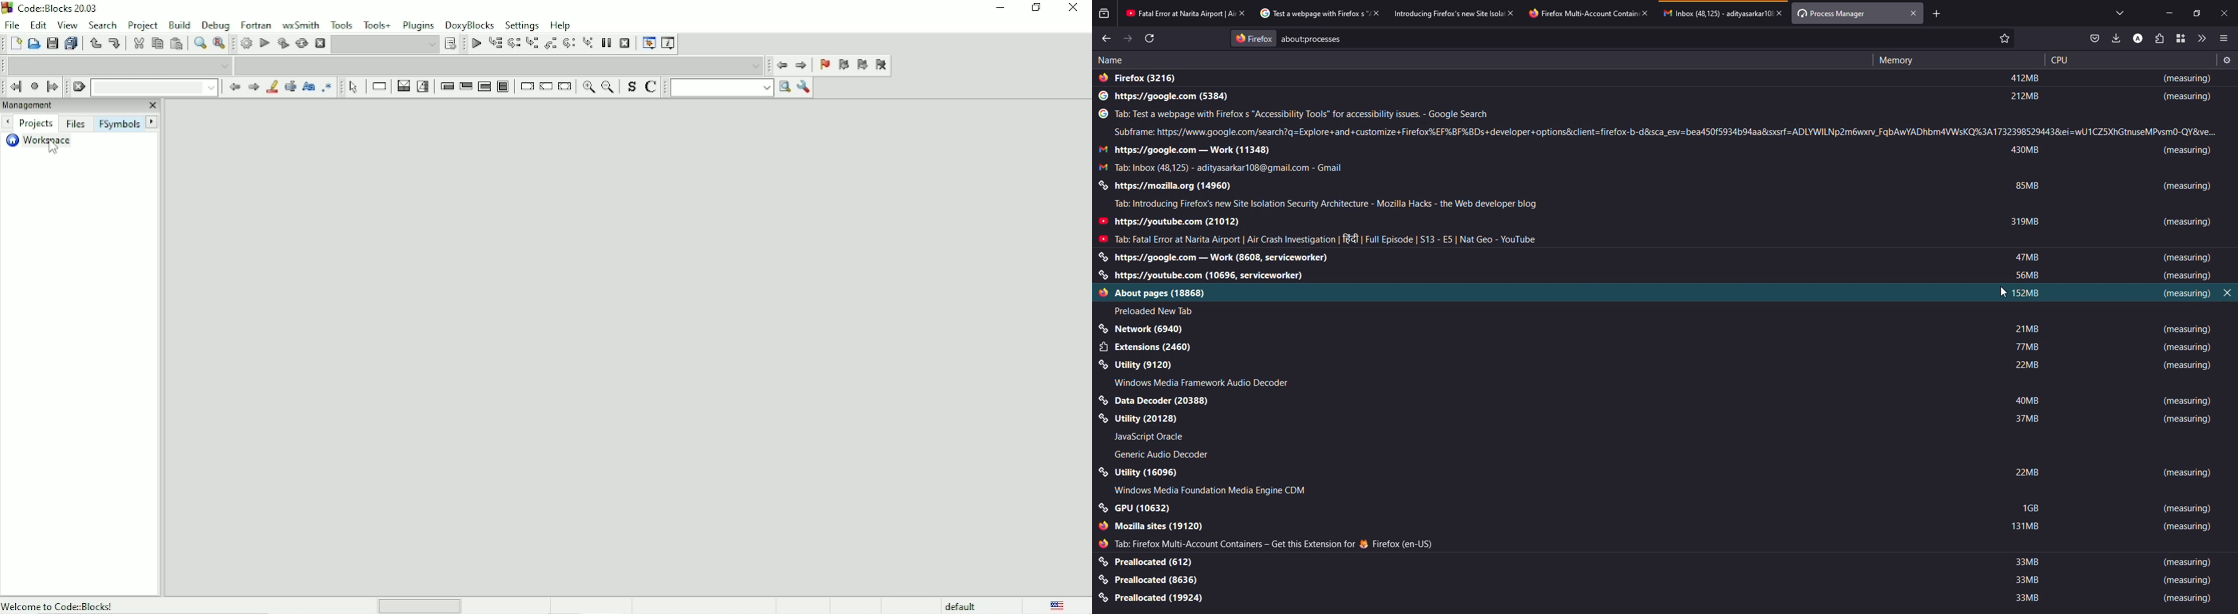 Image resolution: width=2240 pixels, height=616 pixels. What do you see at coordinates (1154, 526) in the screenshot?
I see `mozilla sites (19120)` at bounding box center [1154, 526].